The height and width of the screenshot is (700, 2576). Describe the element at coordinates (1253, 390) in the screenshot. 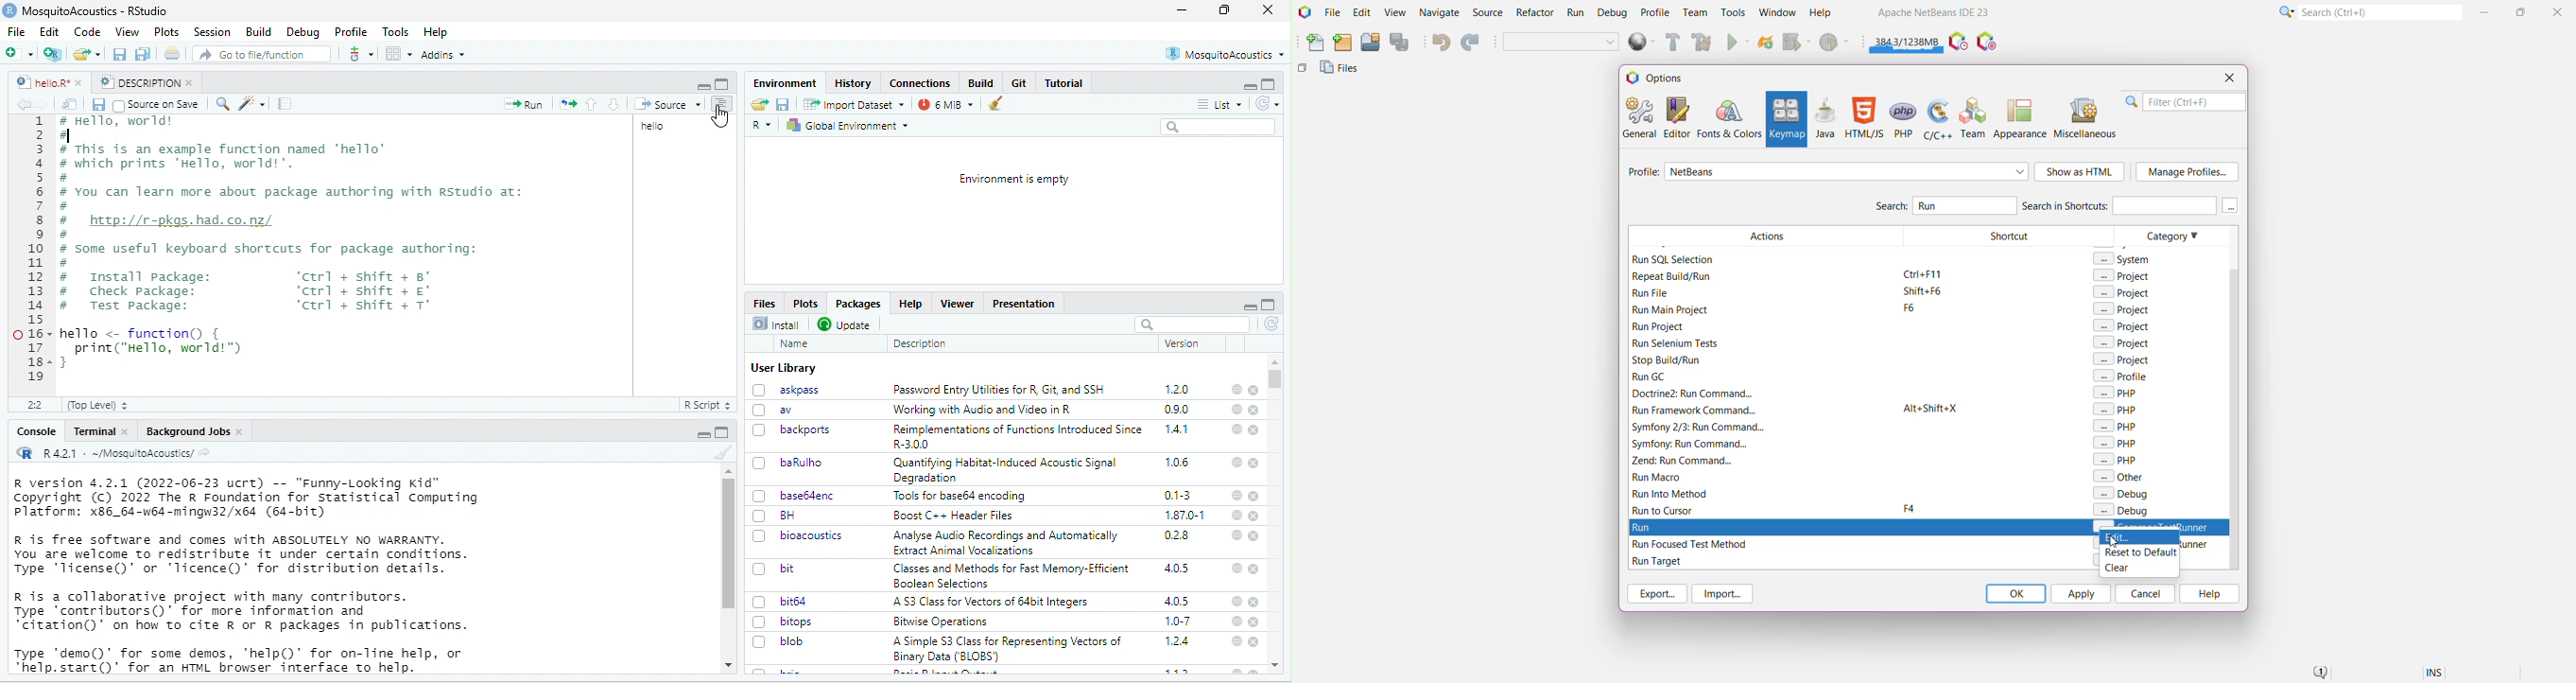

I see `close` at that location.